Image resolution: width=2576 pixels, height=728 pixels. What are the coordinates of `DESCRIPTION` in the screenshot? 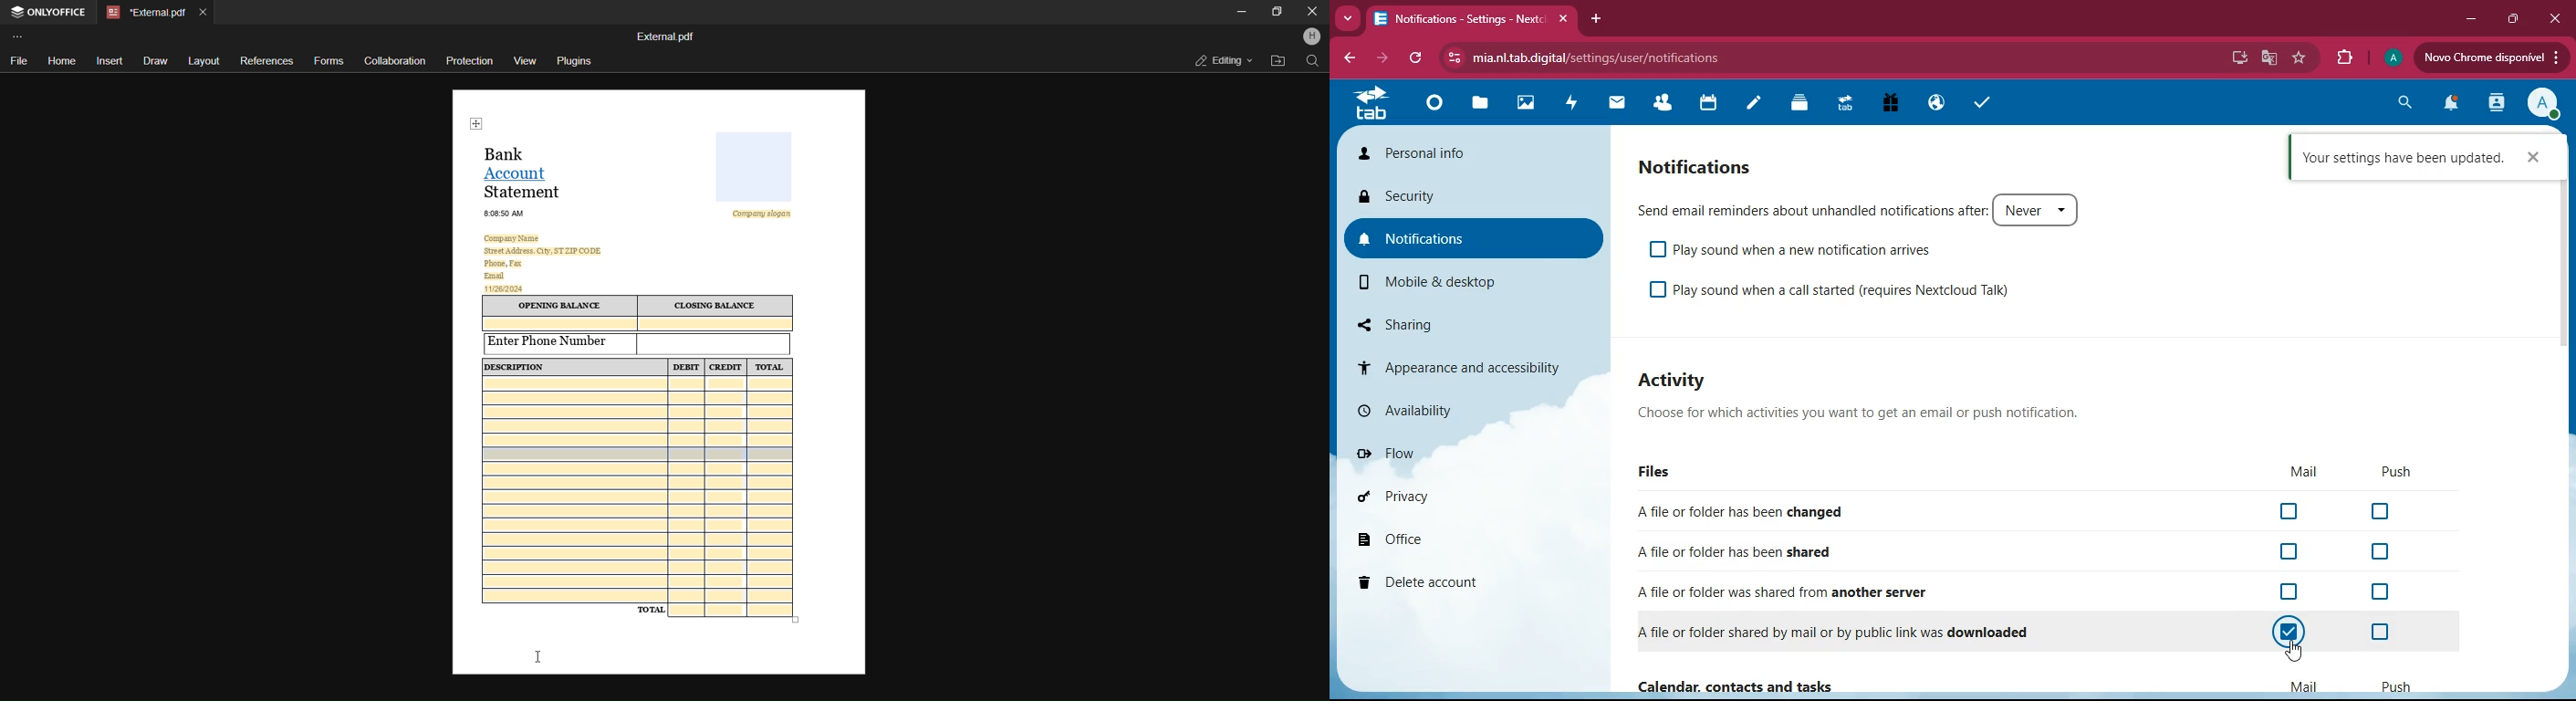 It's located at (573, 366).